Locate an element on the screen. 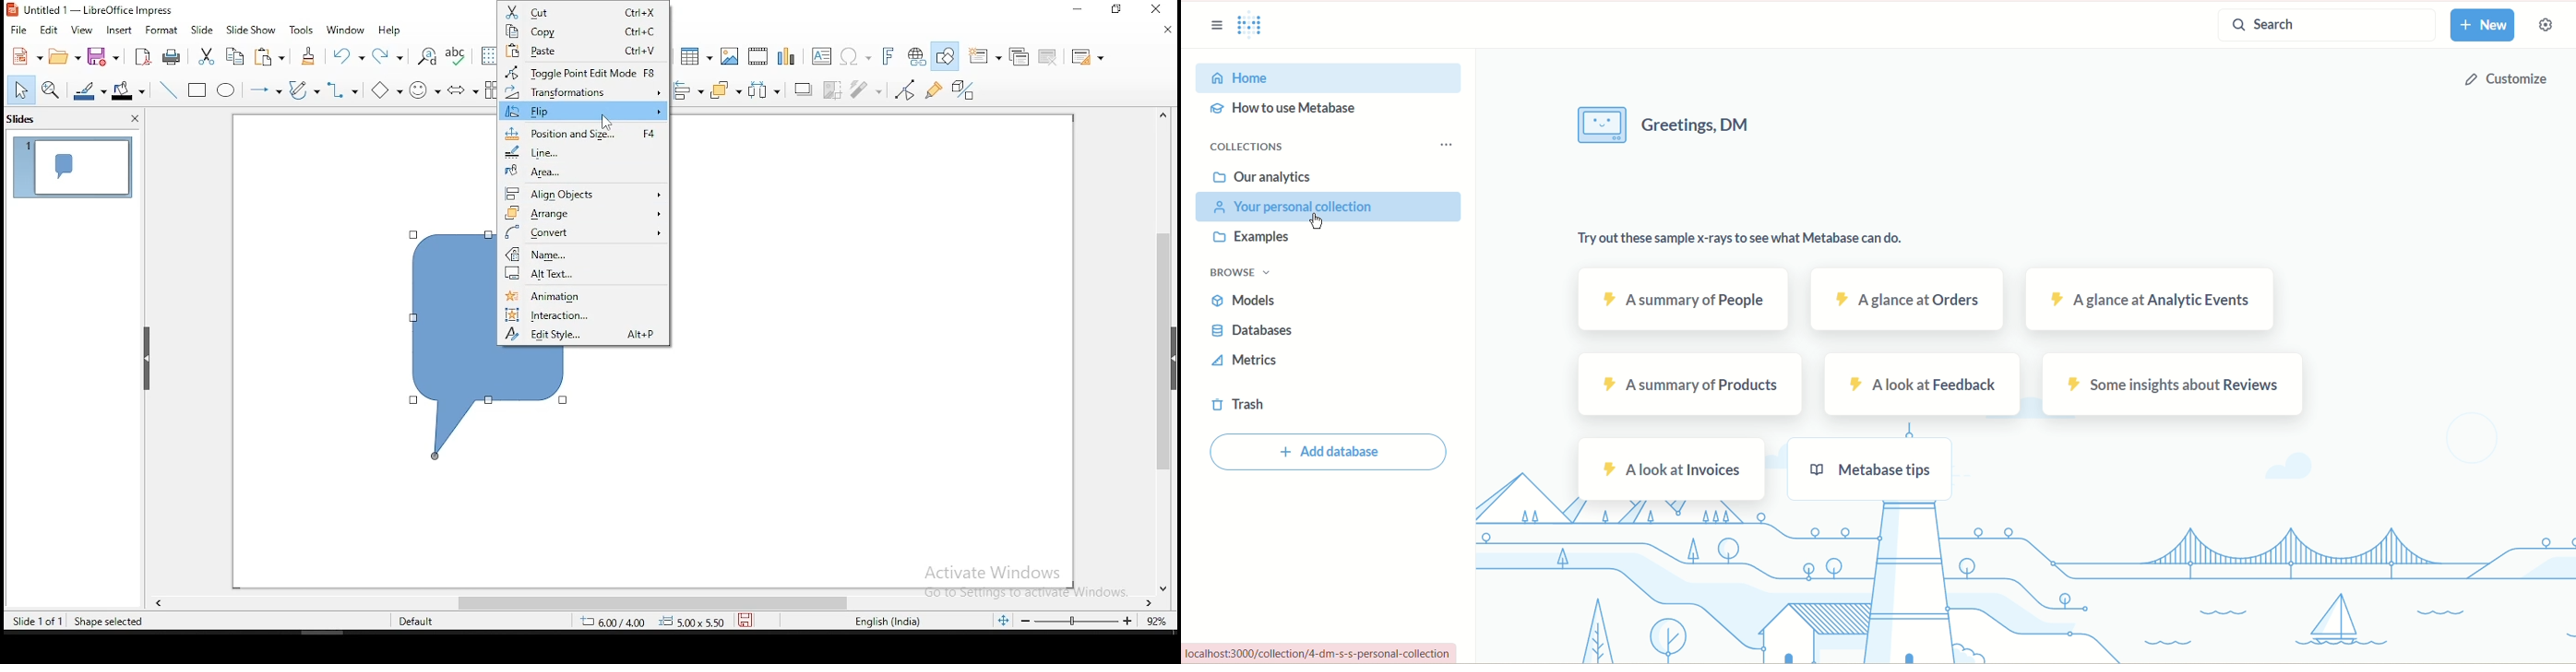  examples is located at coordinates (1254, 236).